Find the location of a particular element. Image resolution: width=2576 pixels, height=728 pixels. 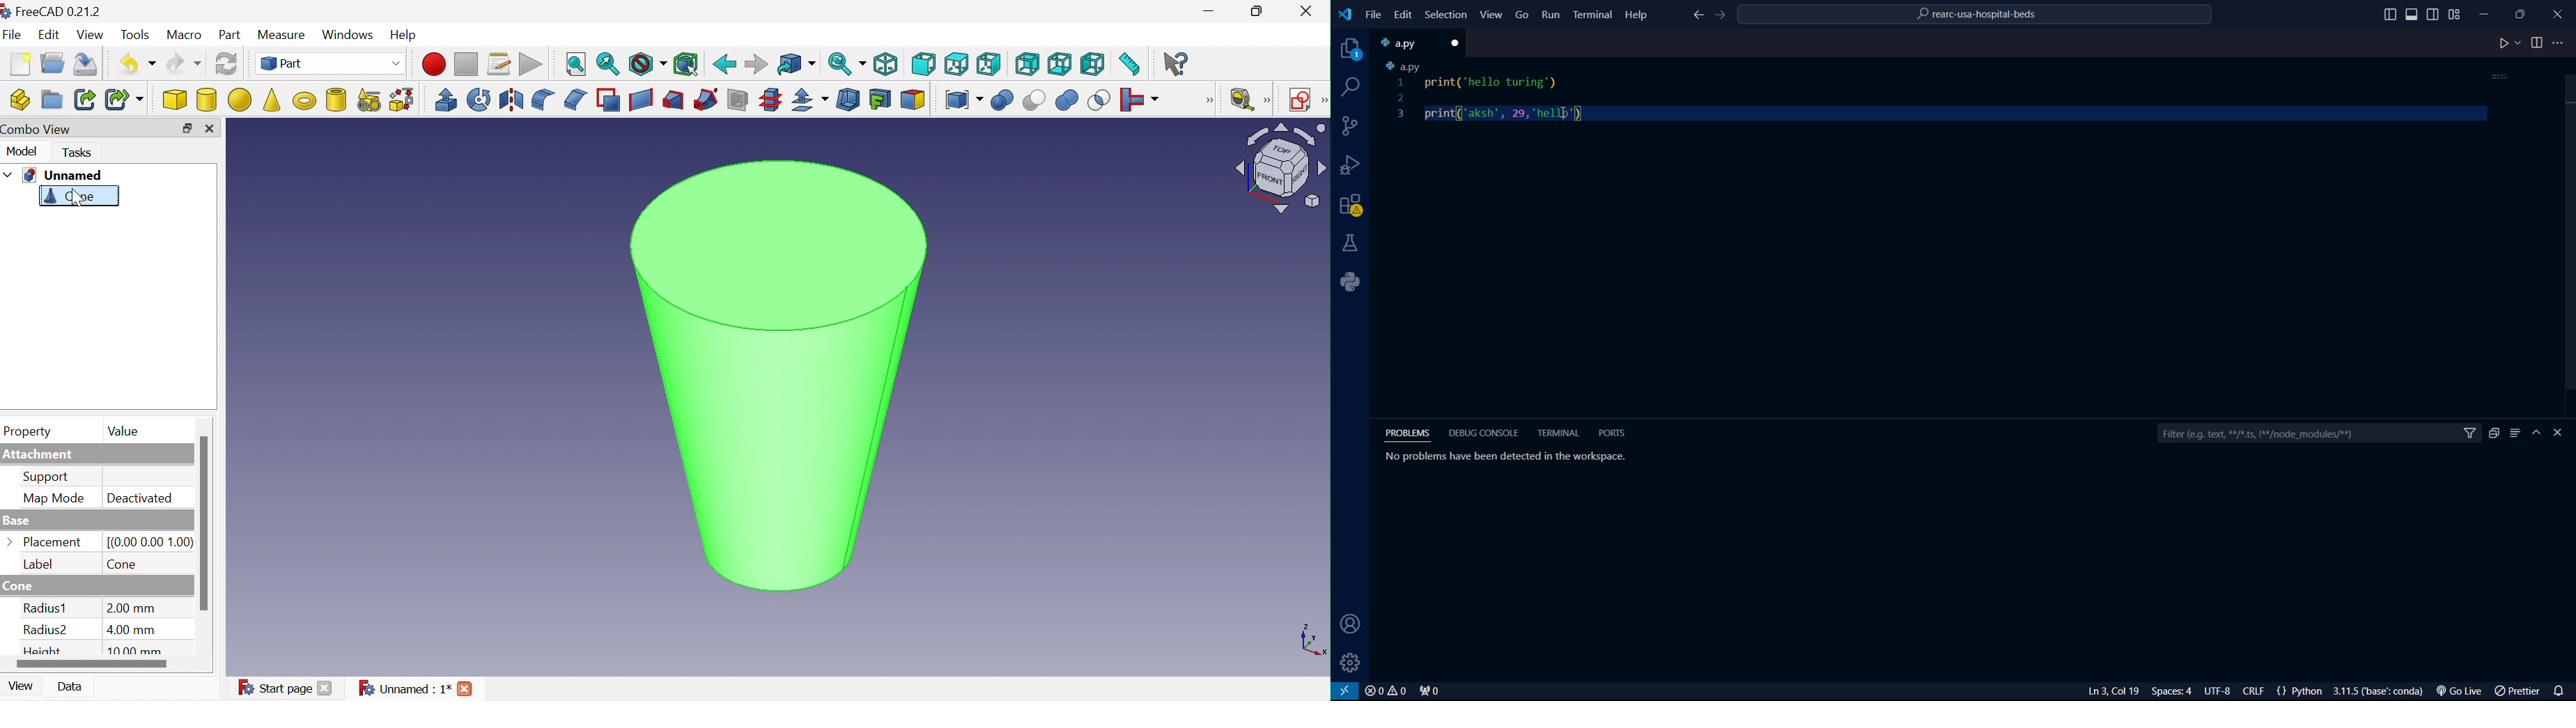

Go is located at coordinates (1523, 14).